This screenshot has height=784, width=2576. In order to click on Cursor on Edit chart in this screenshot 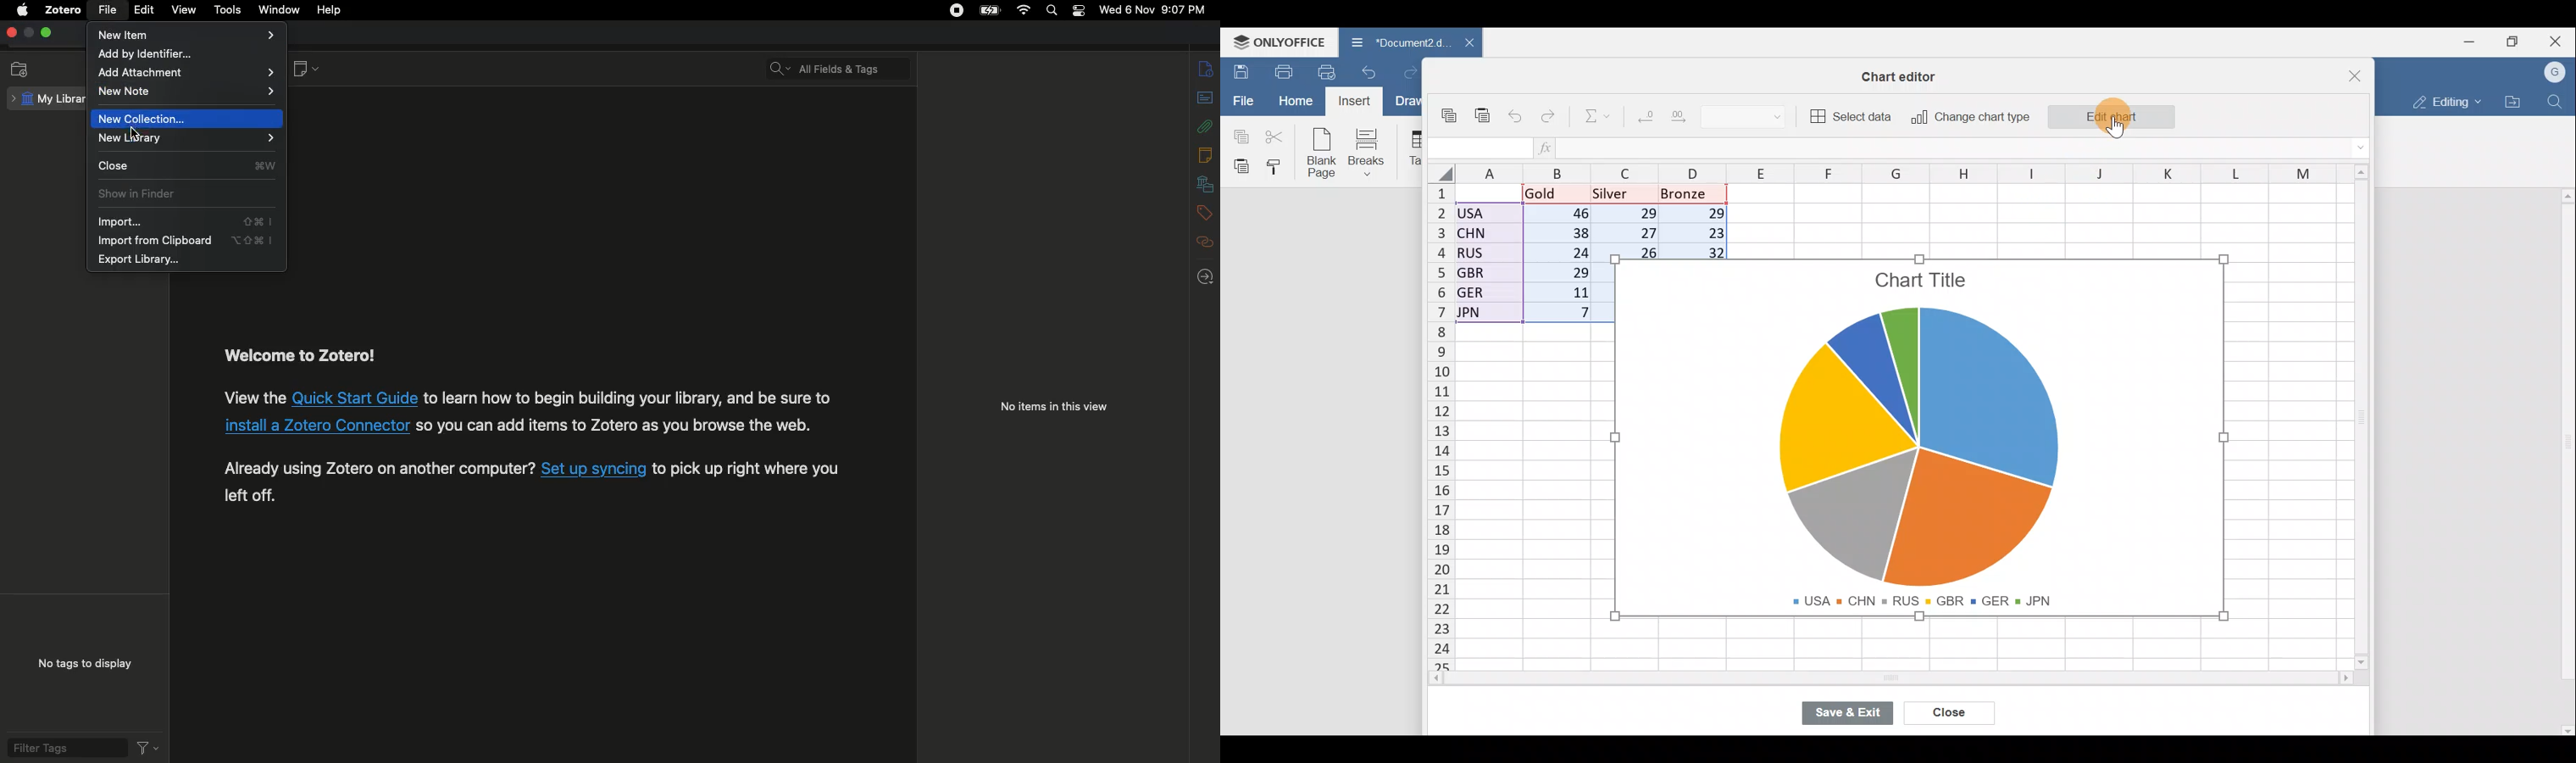, I will do `click(2113, 111)`.